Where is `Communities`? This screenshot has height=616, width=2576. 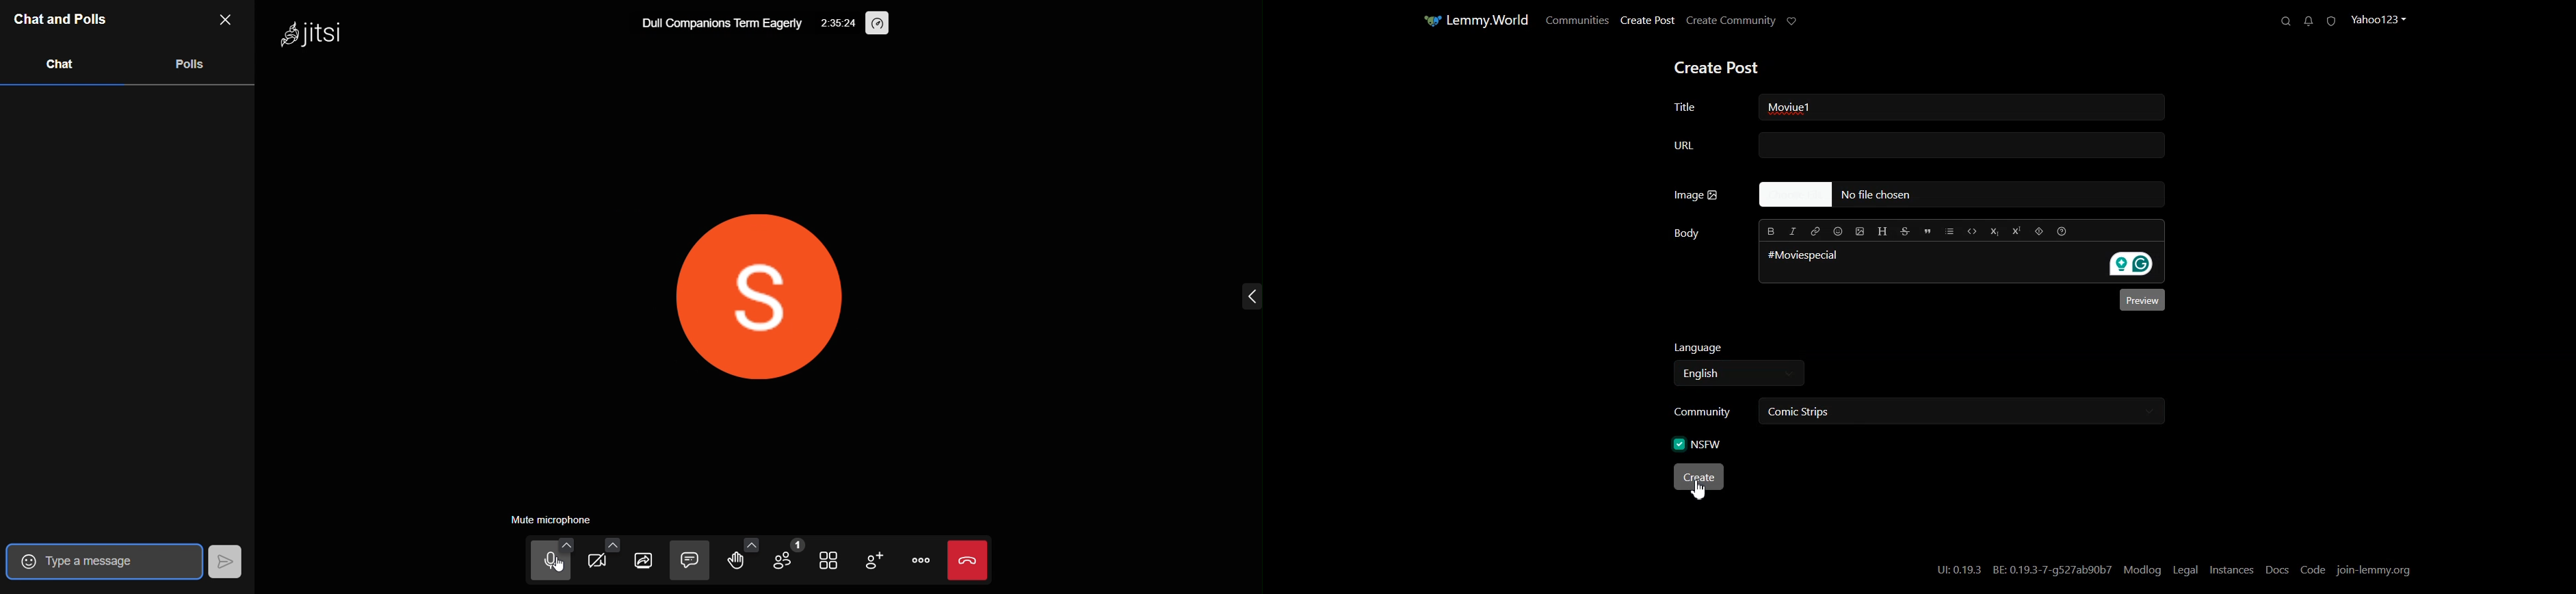 Communities is located at coordinates (1577, 21).